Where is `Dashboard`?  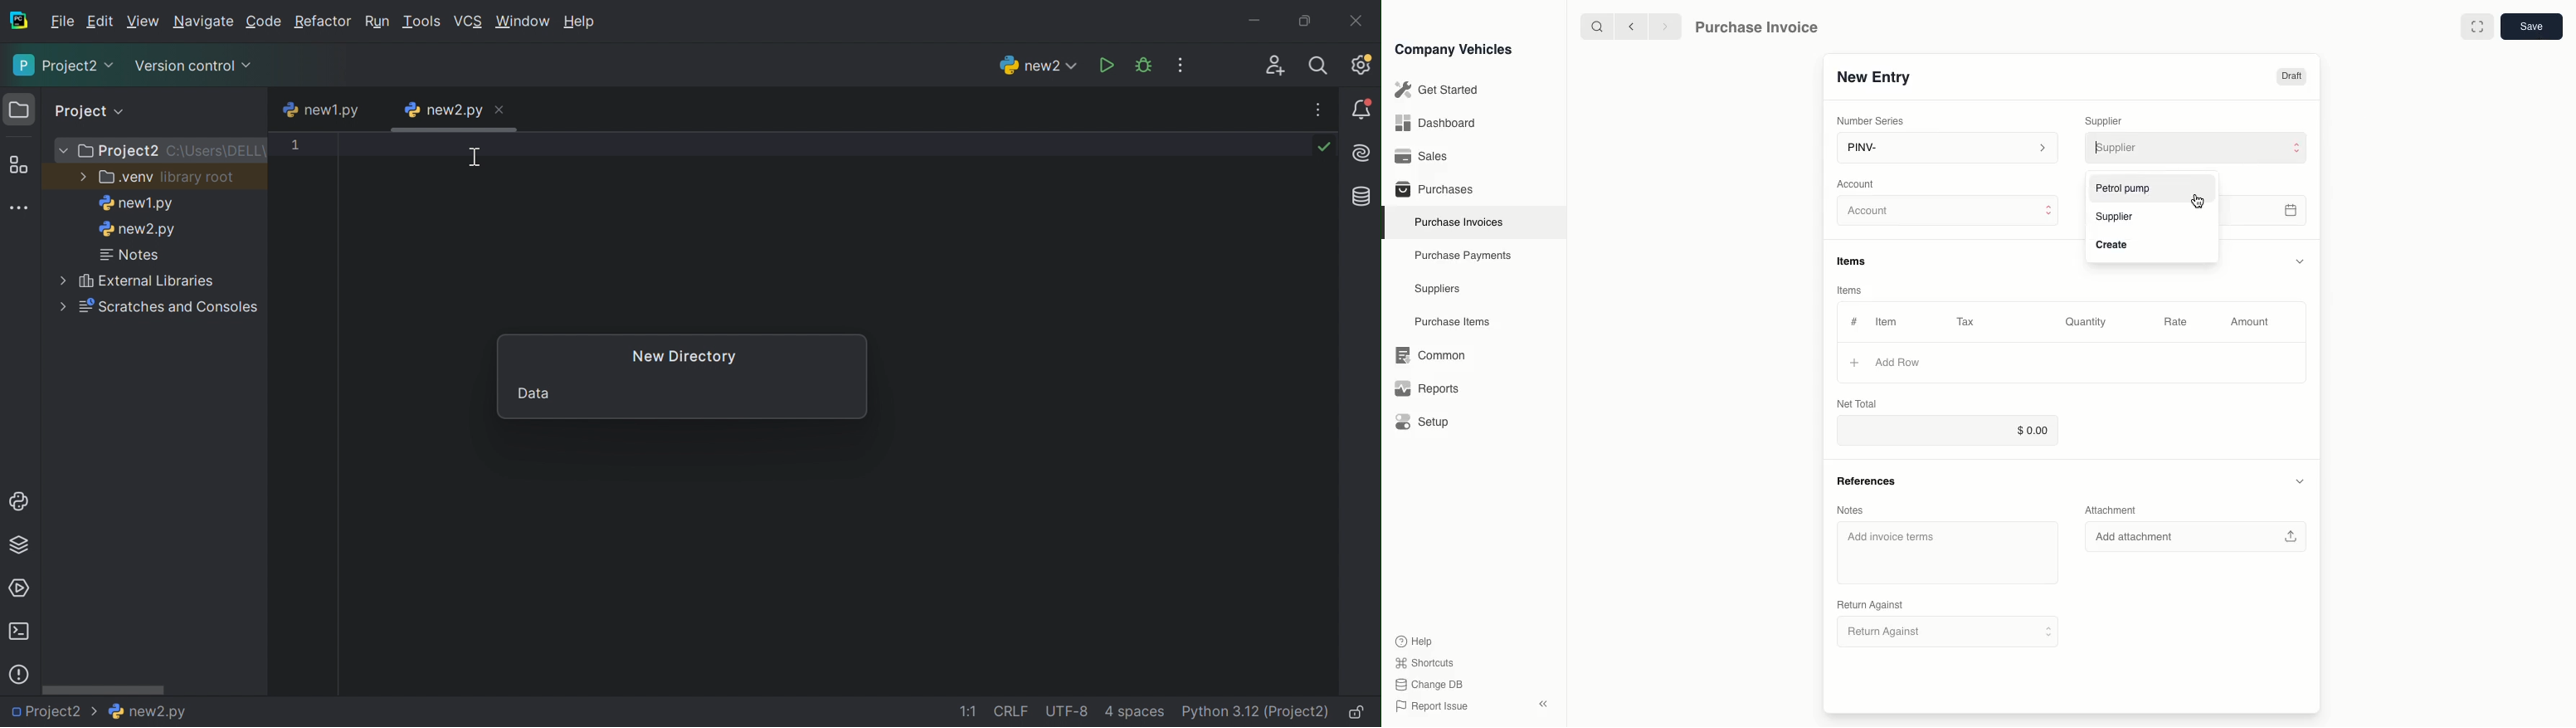 Dashboard is located at coordinates (1434, 123).